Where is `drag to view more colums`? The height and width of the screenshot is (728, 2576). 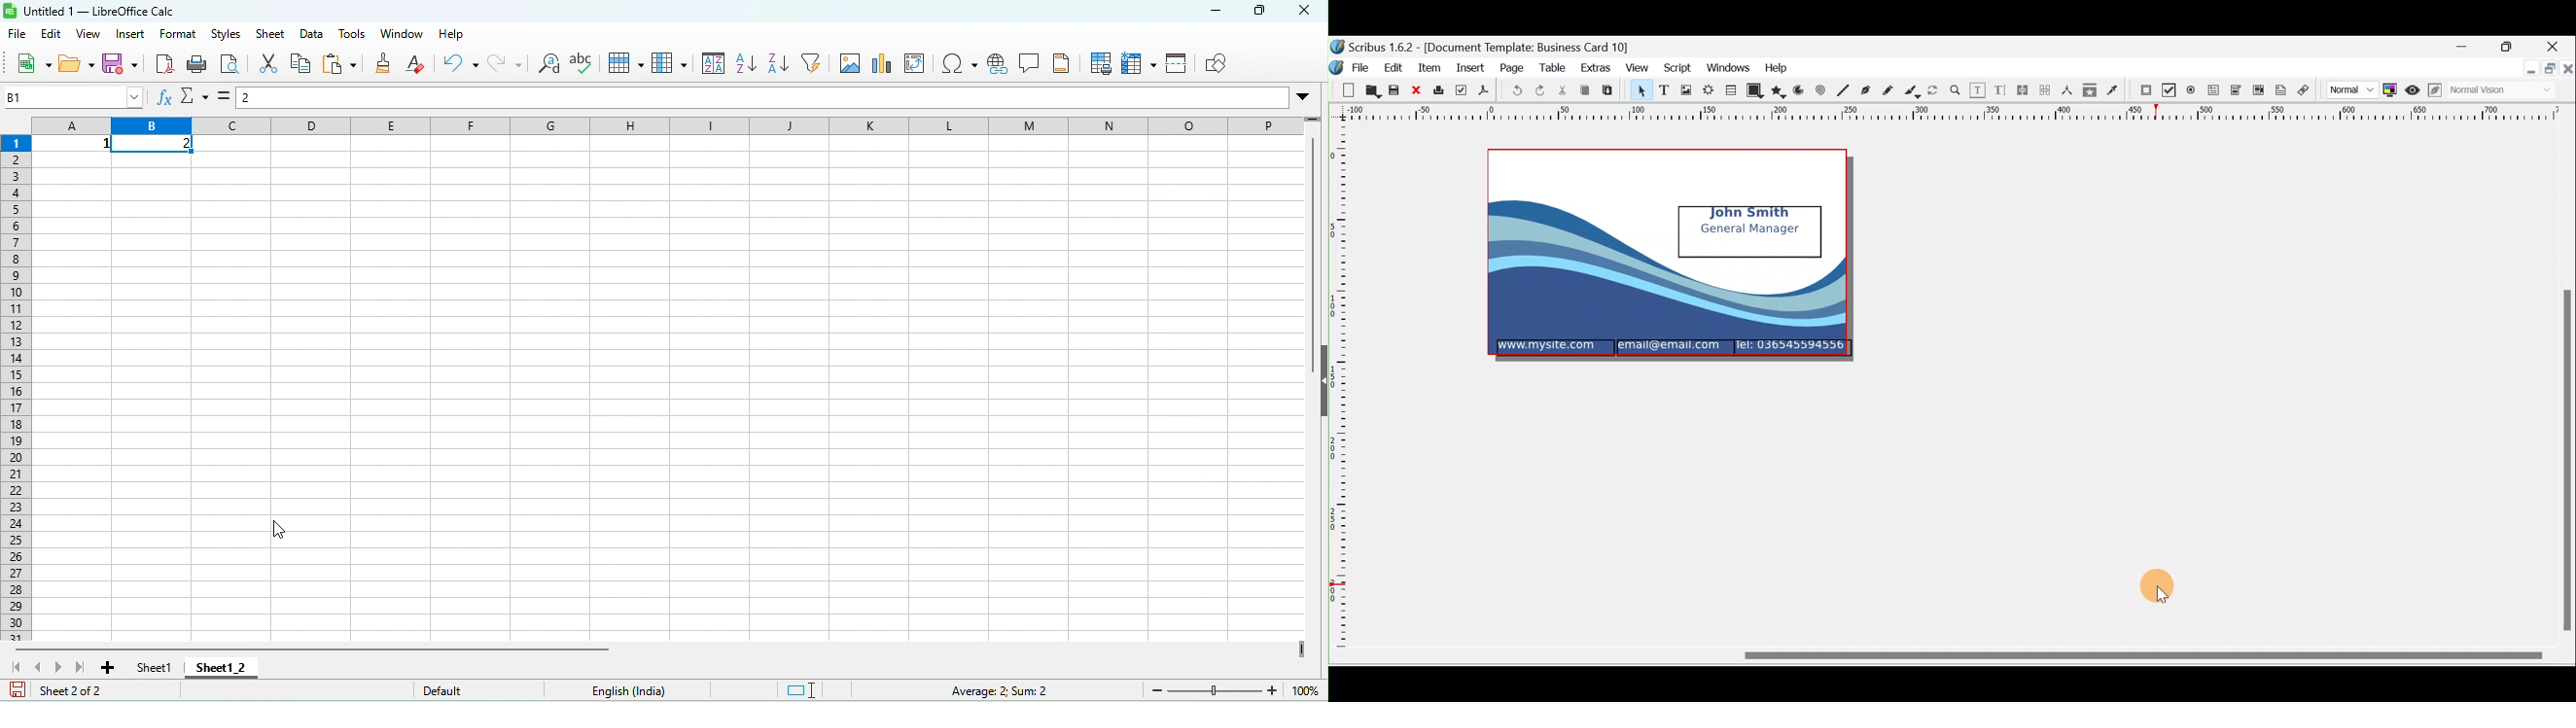 drag to view more colums is located at coordinates (1298, 651).